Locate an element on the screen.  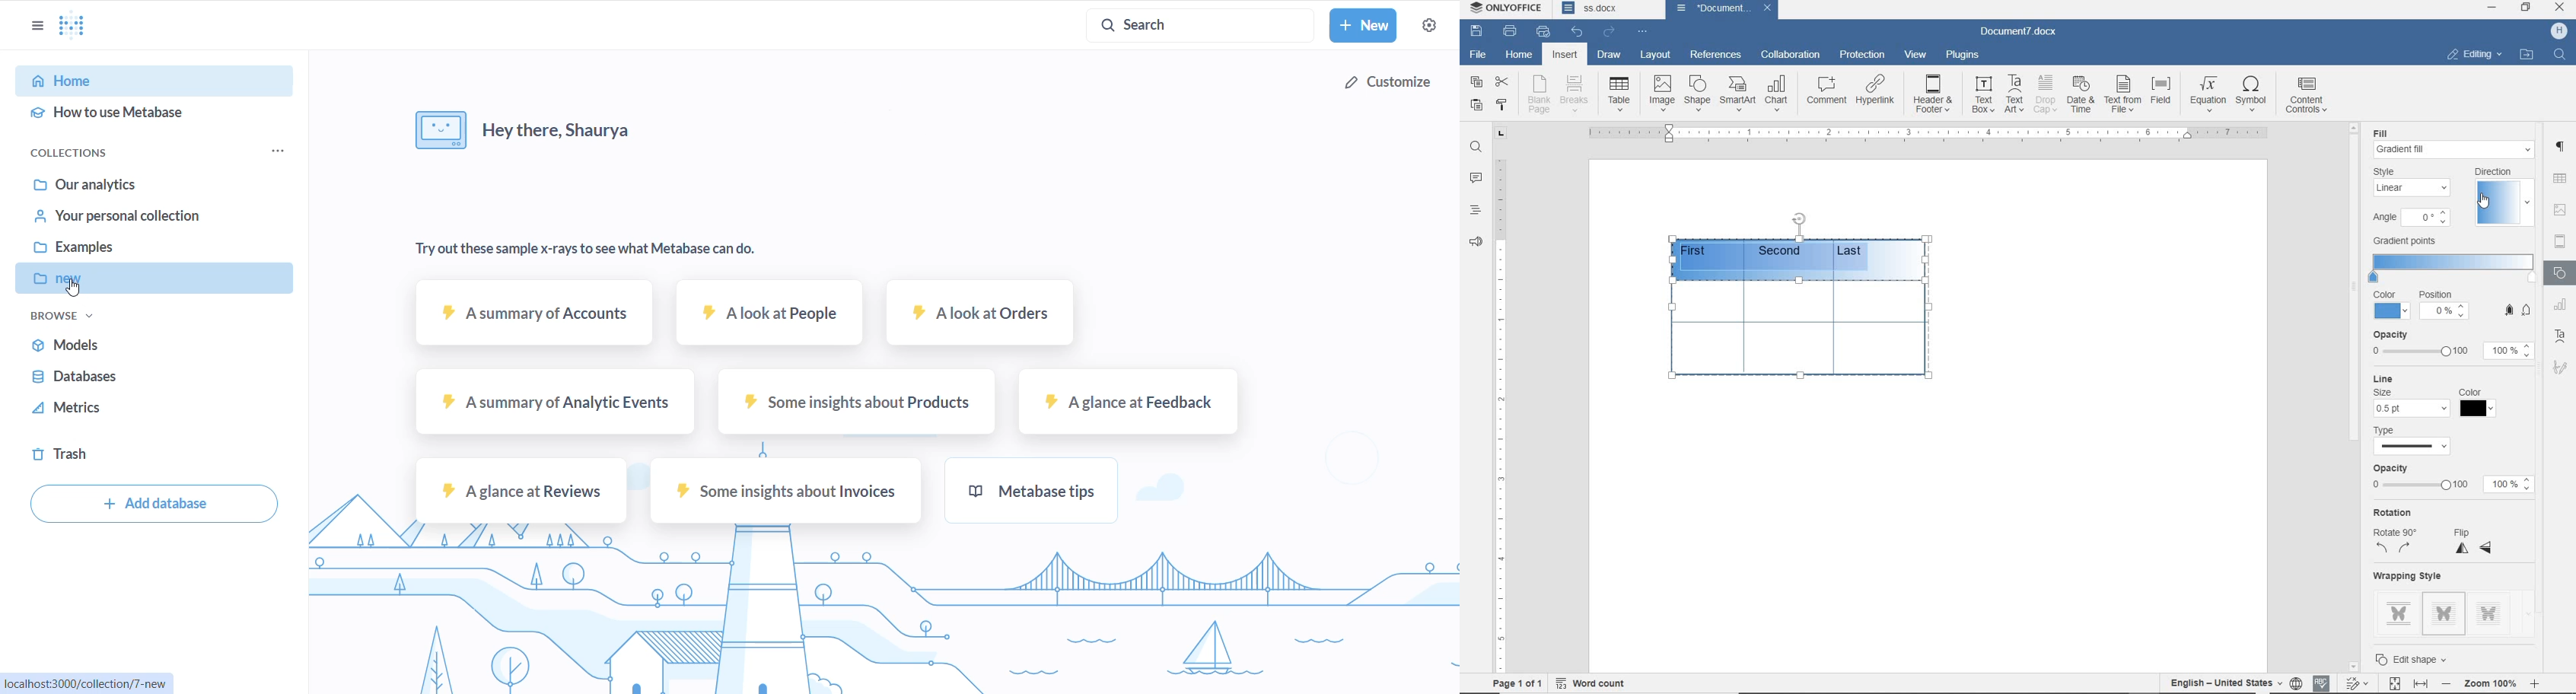
print is located at coordinates (1510, 31).